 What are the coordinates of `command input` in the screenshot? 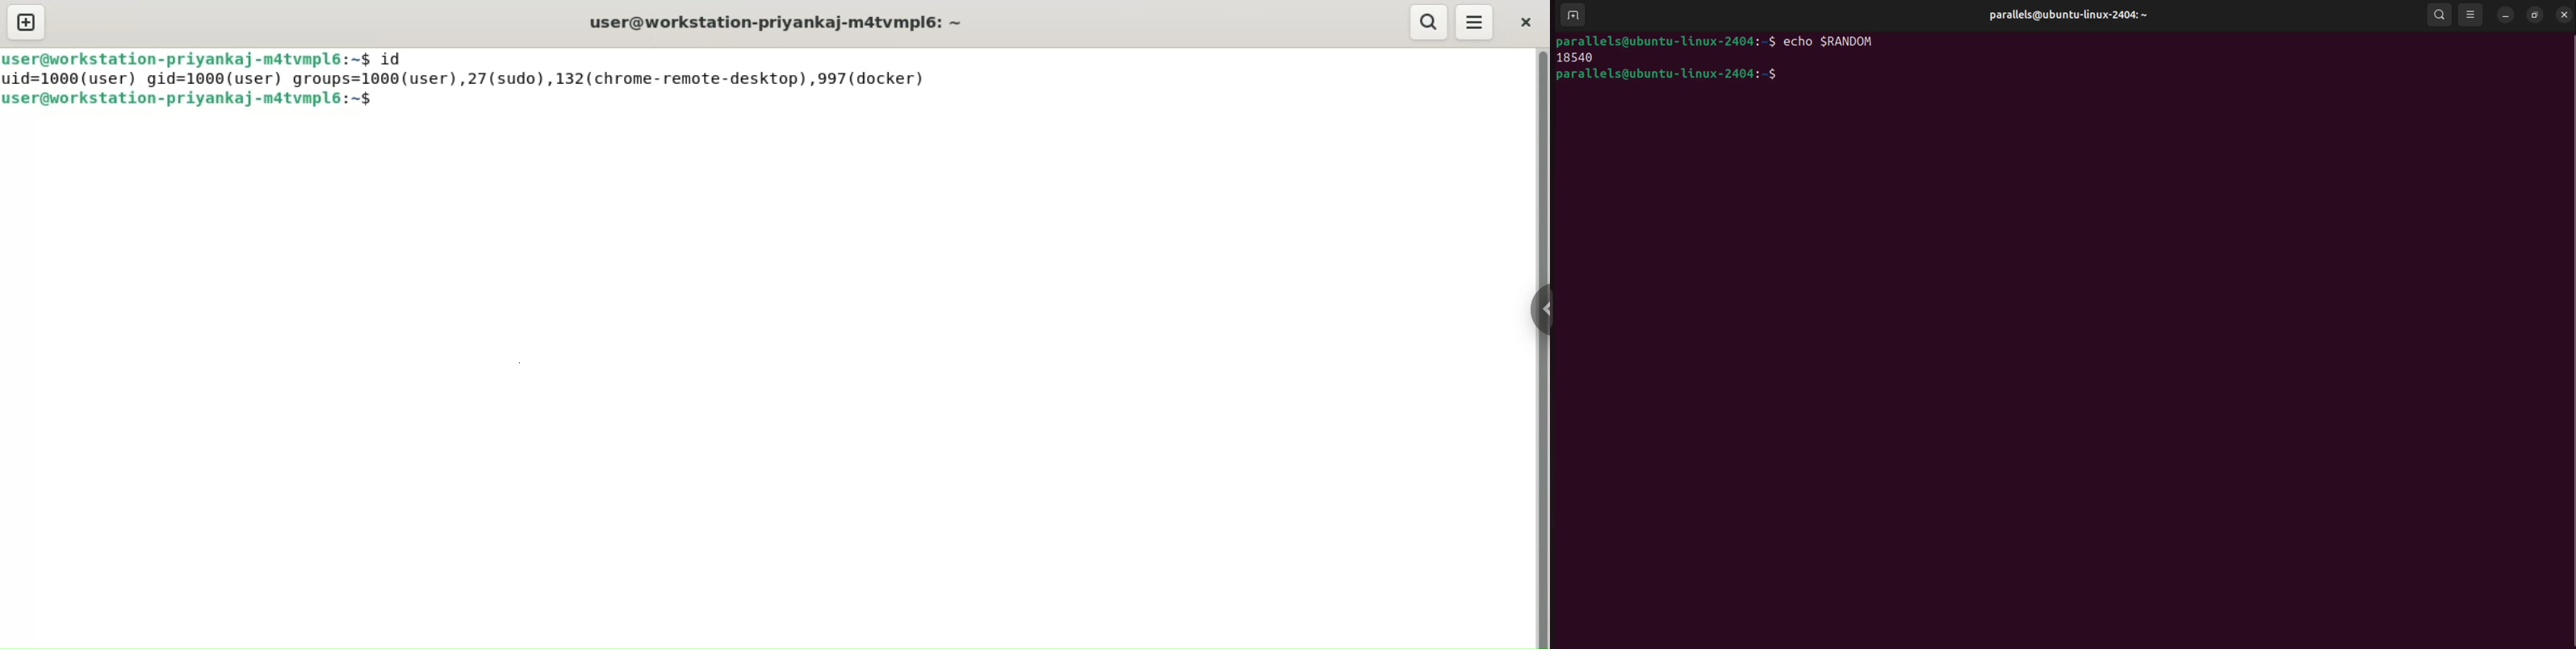 It's located at (952, 99).